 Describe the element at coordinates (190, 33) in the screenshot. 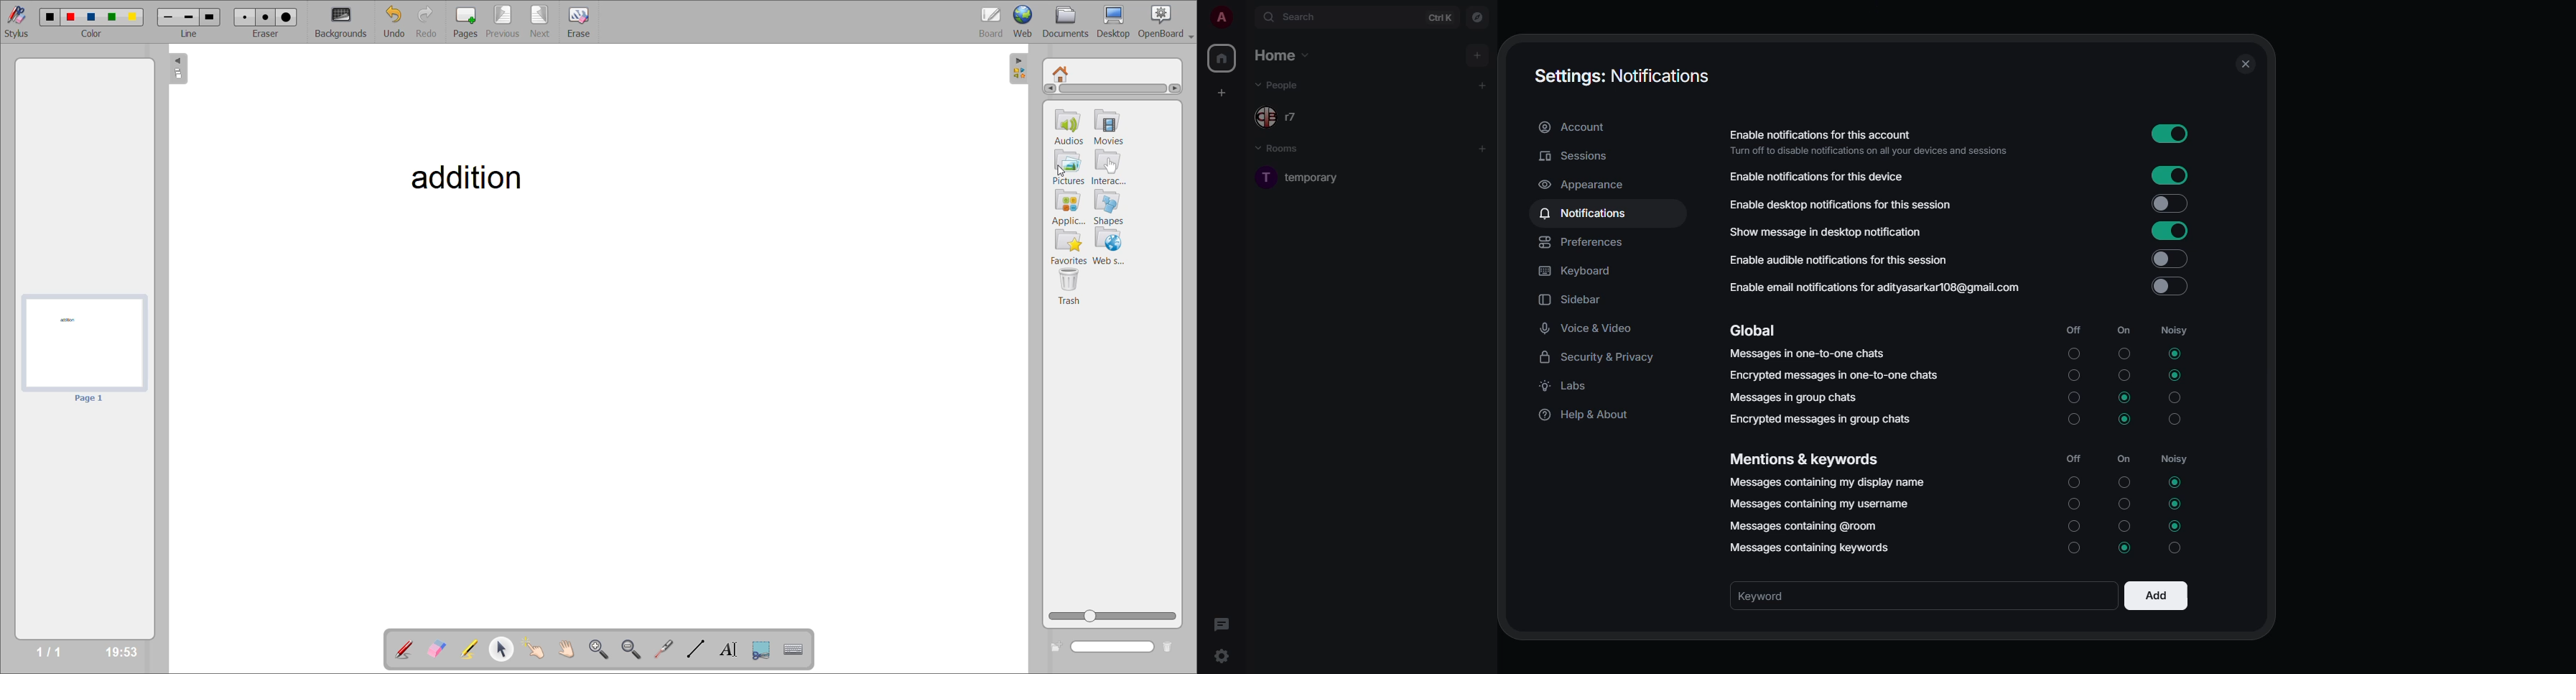

I see `line` at that location.